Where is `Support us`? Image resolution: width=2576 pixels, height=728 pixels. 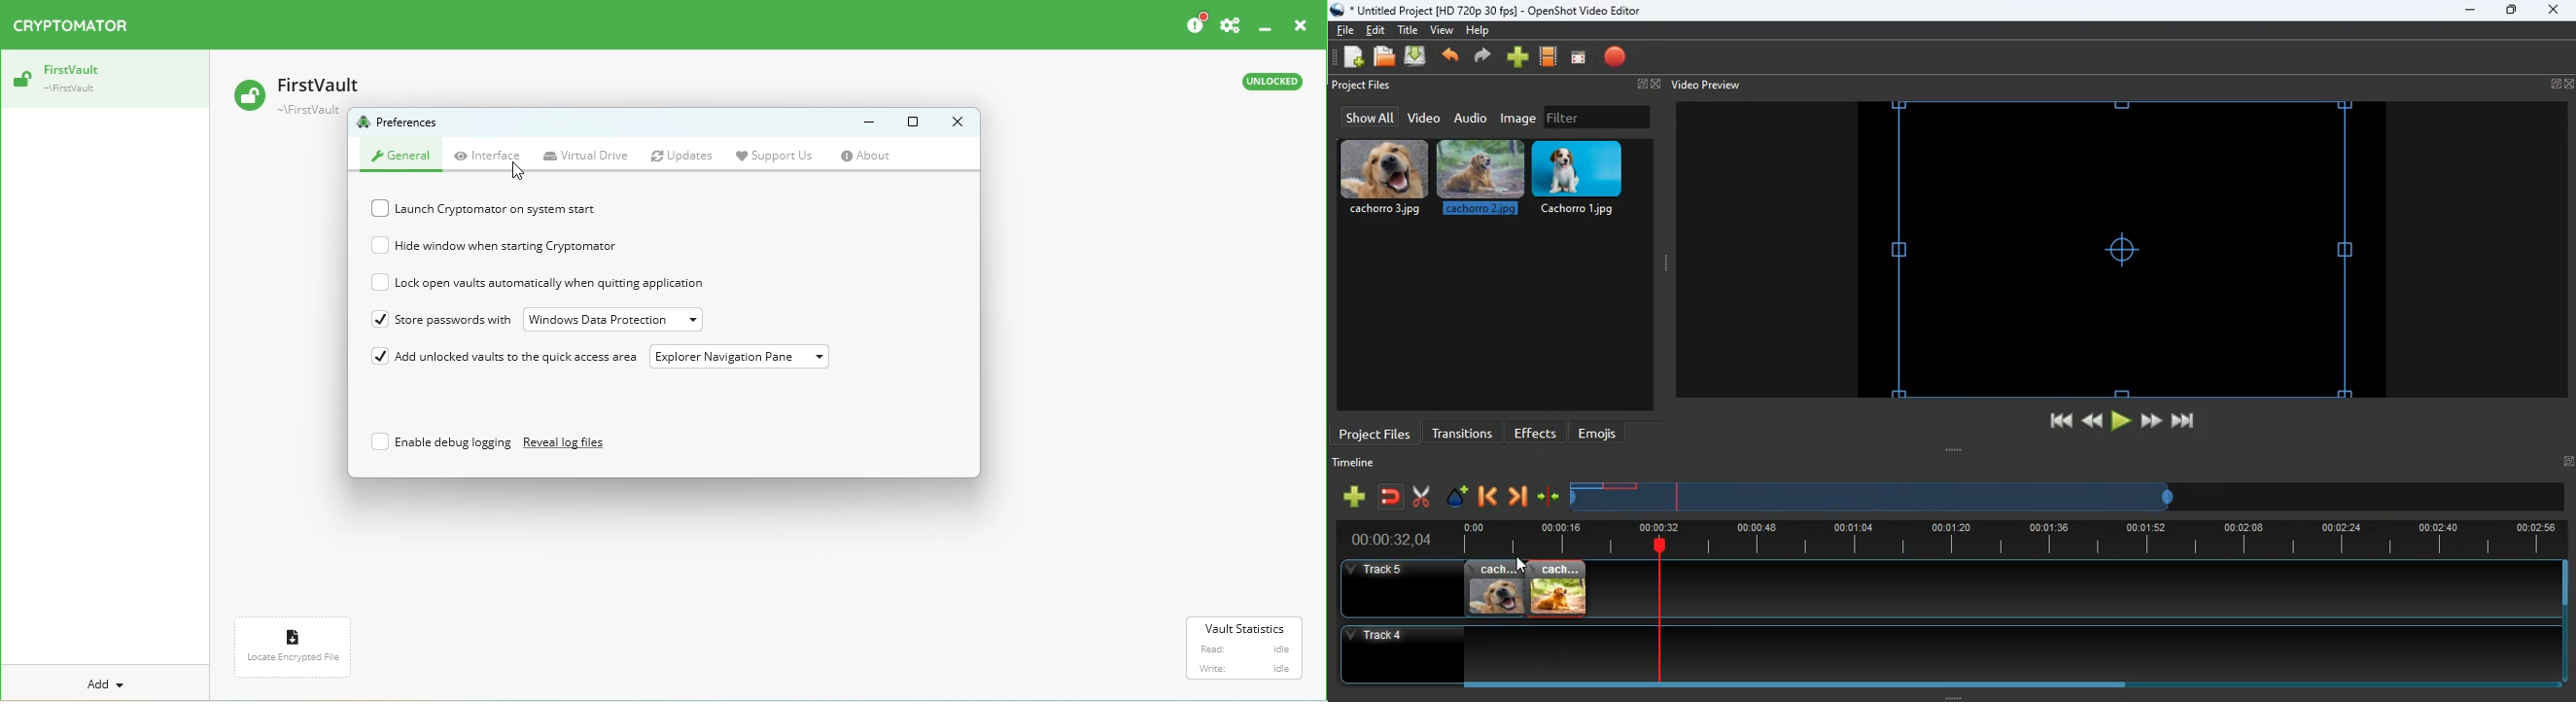
Support us is located at coordinates (782, 156).